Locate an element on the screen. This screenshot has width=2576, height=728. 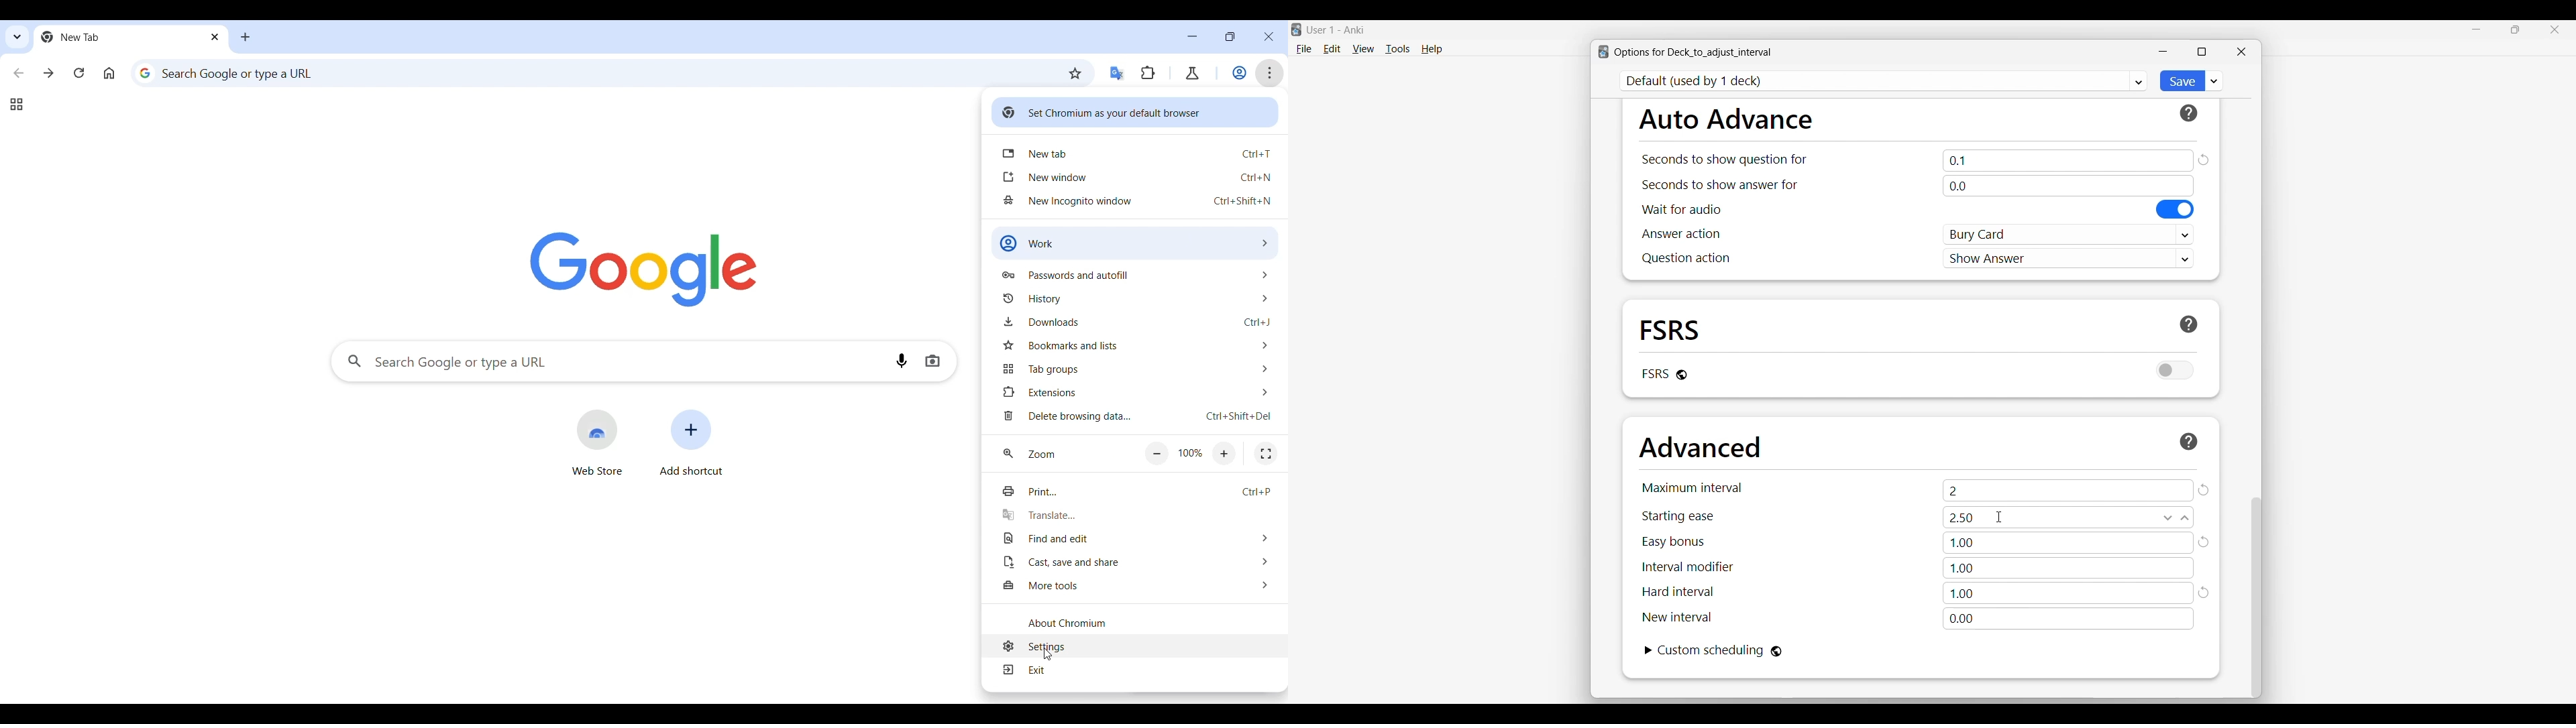
Bury card selected is located at coordinates (2069, 235).